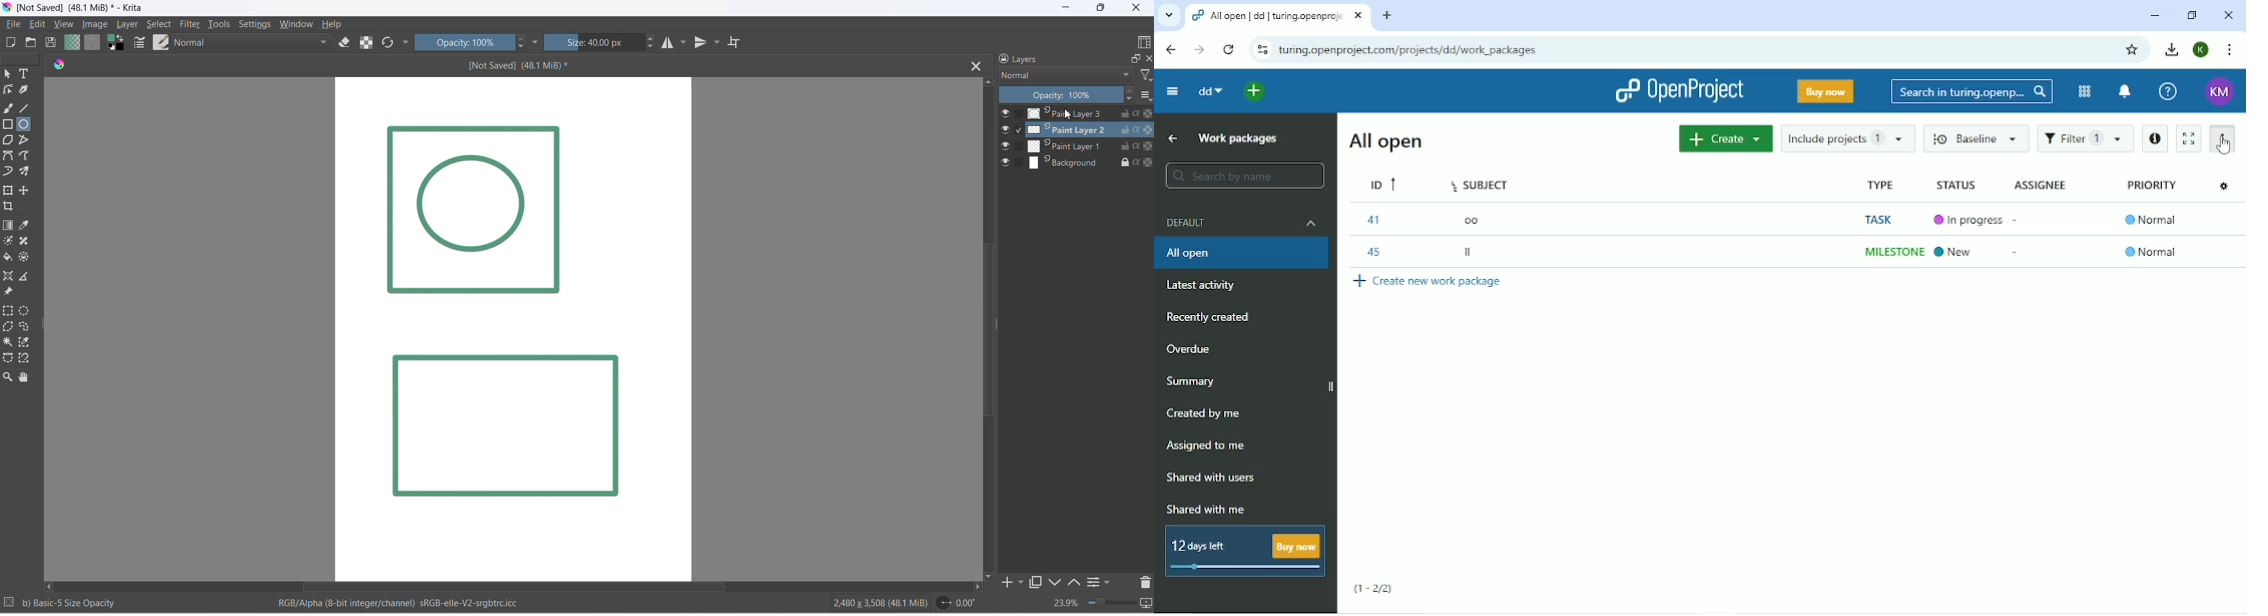 The width and height of the screenshot is (2268, 616). Describe the element at coordinates (27, 90) in the screenshot. I see `calligraphy tool` at that location.